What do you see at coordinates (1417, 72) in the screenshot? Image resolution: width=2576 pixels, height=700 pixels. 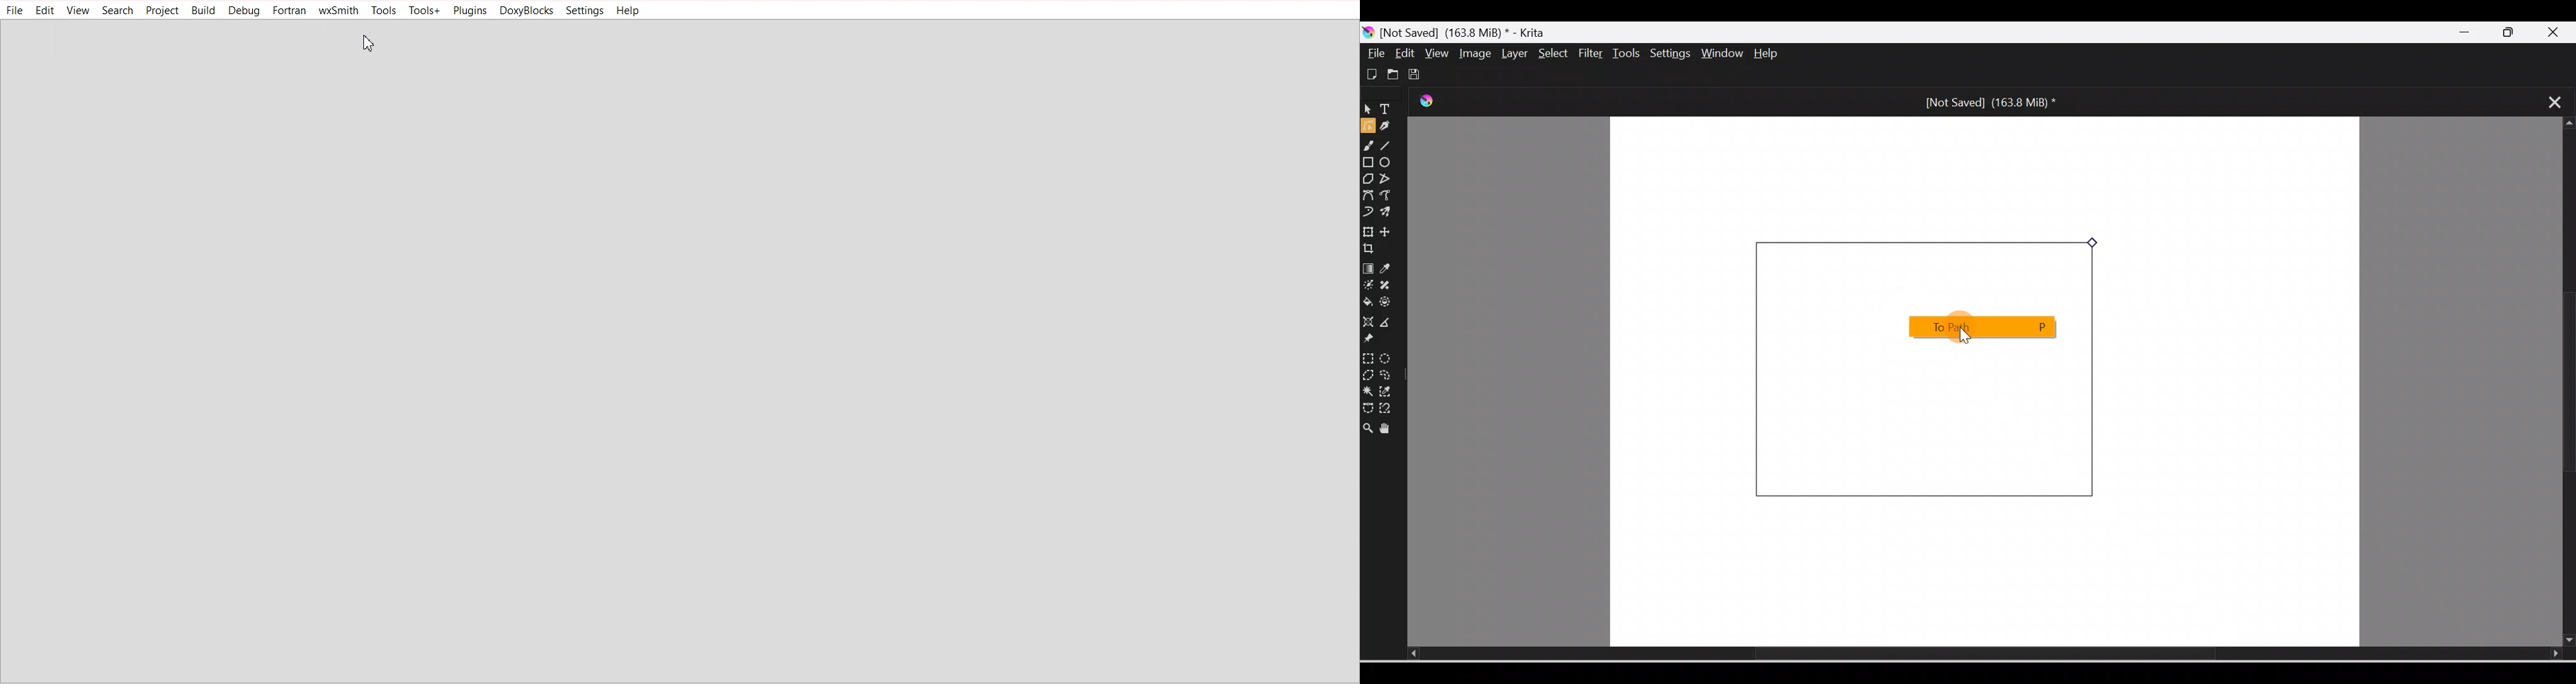 I see `Save` at bounding box center [1417, 72].